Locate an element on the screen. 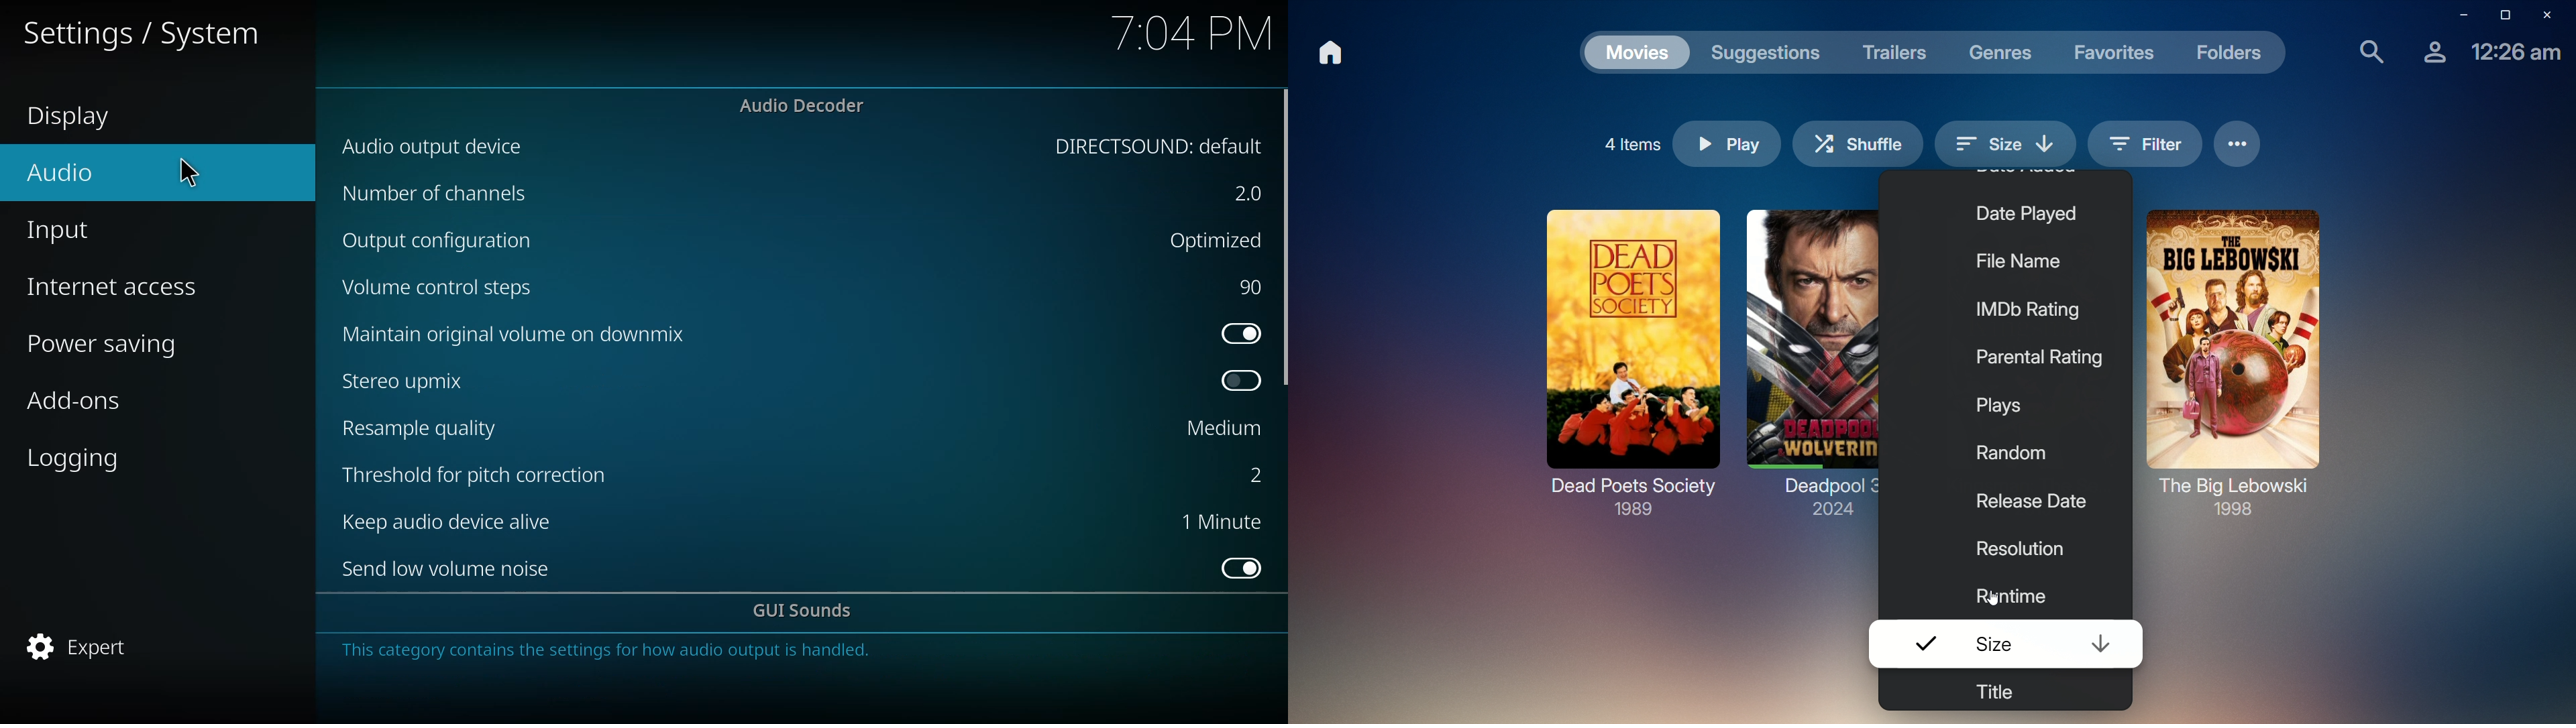  Shuffle is located at coordinates (1860, 140).